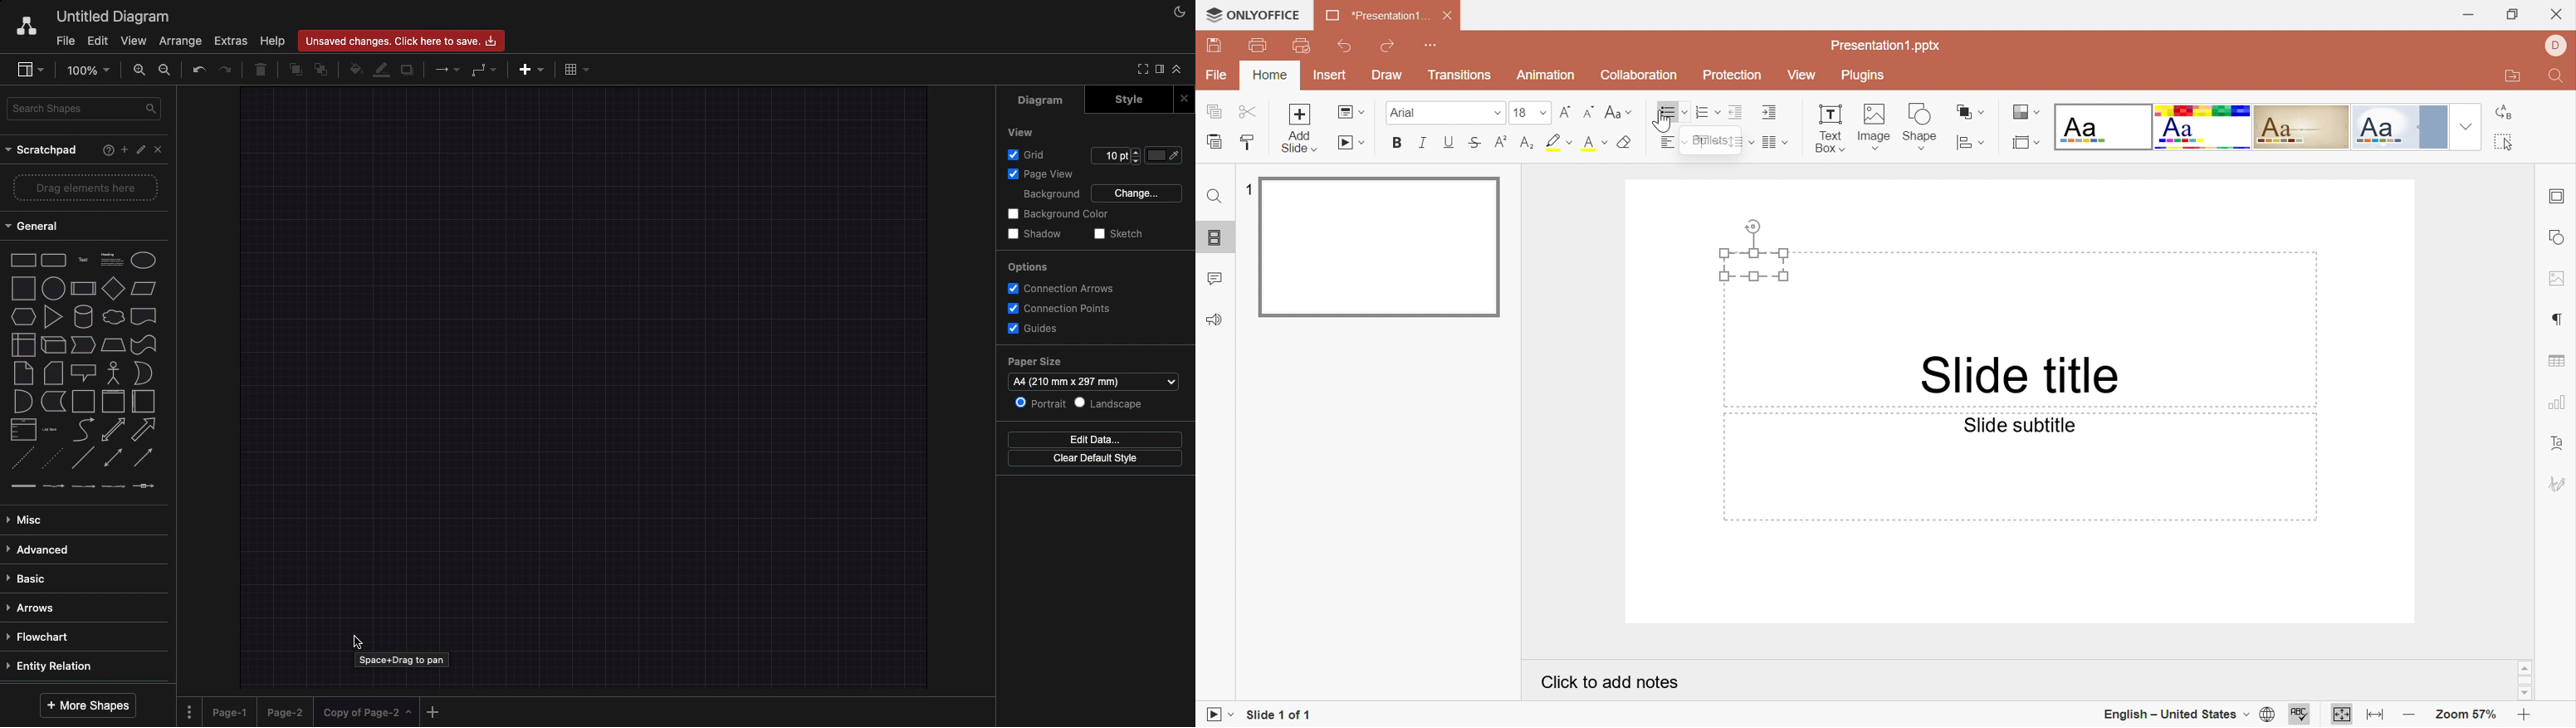  I want to click on Image, so click(1876, 126).